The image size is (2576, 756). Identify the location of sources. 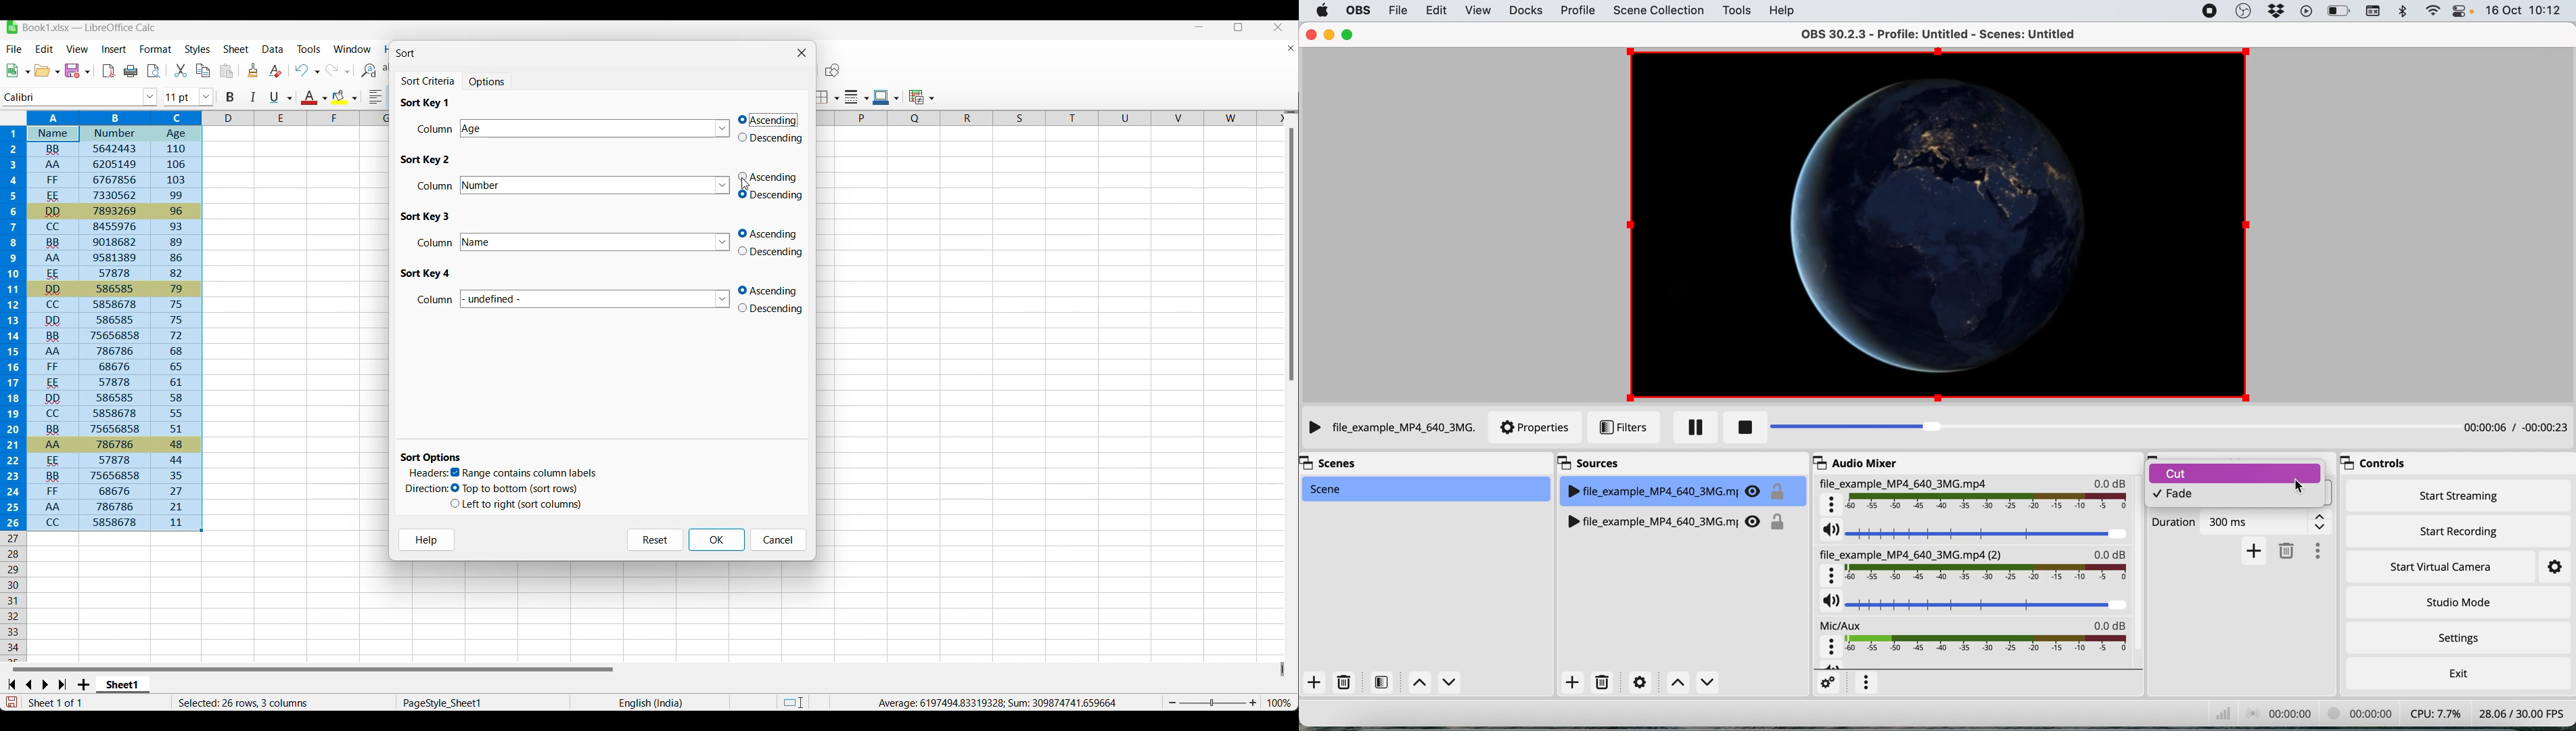
(1594, 461).